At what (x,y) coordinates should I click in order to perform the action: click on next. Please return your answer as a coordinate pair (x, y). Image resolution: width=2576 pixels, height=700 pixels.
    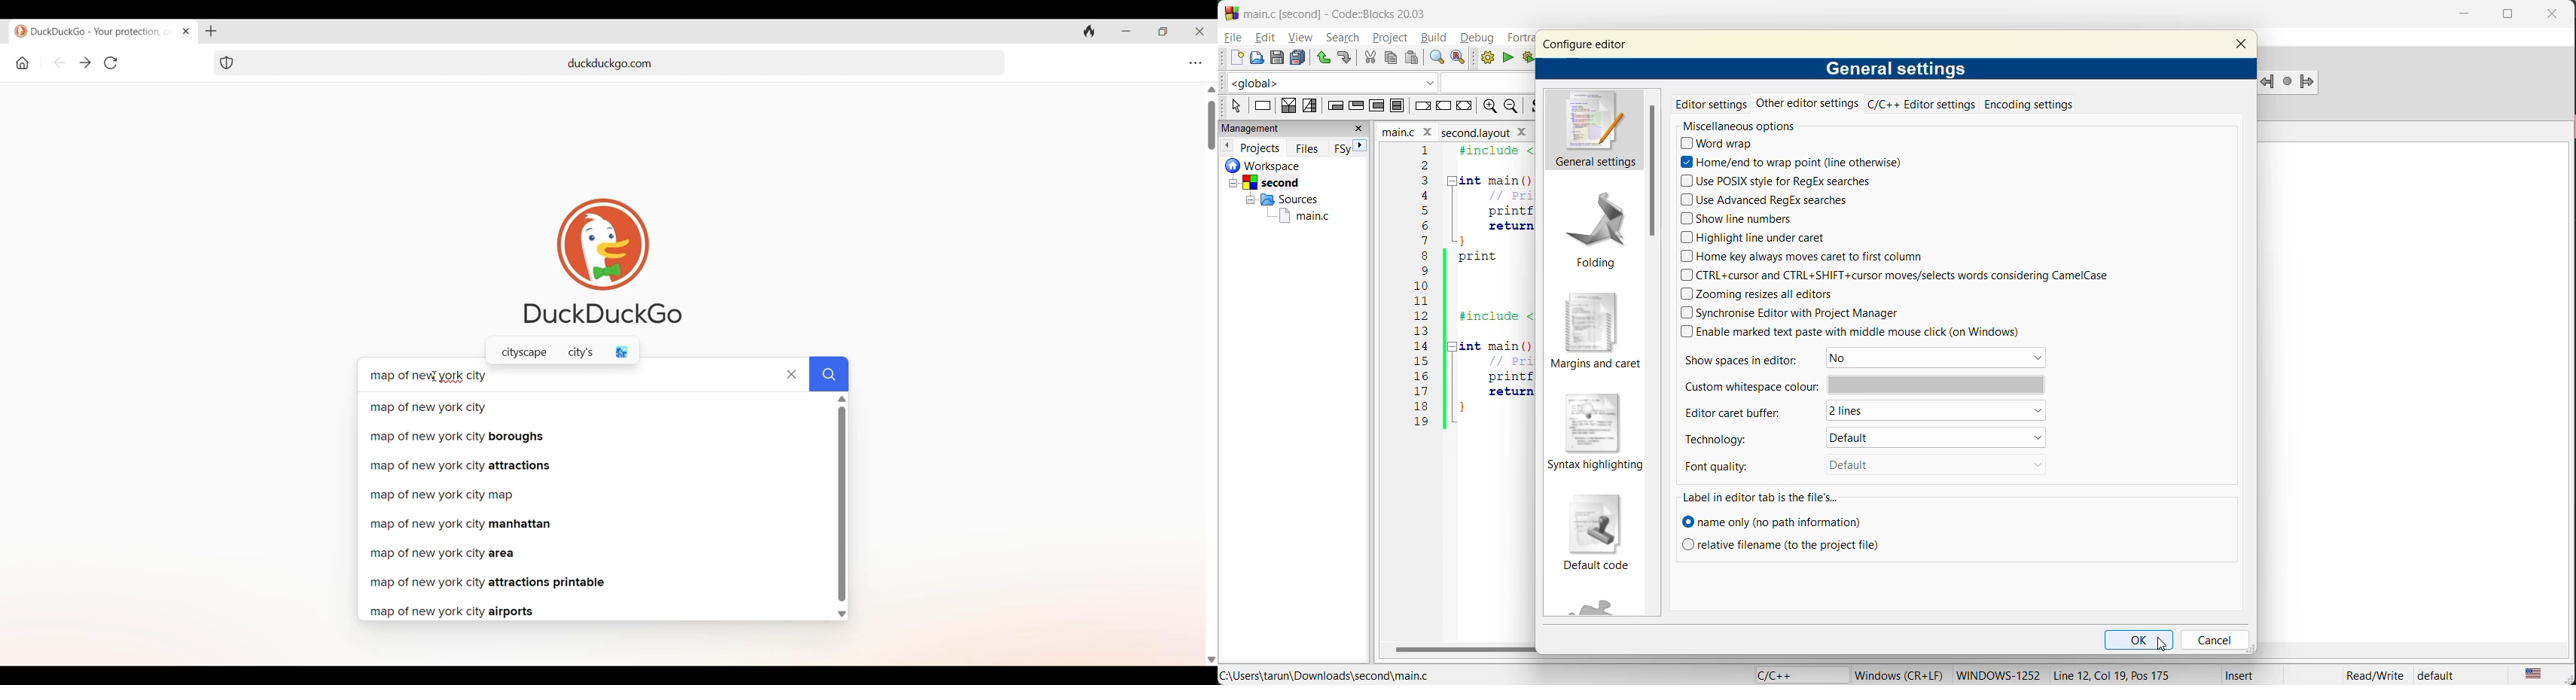
    Looking at the image, I should click on (1361, 146).